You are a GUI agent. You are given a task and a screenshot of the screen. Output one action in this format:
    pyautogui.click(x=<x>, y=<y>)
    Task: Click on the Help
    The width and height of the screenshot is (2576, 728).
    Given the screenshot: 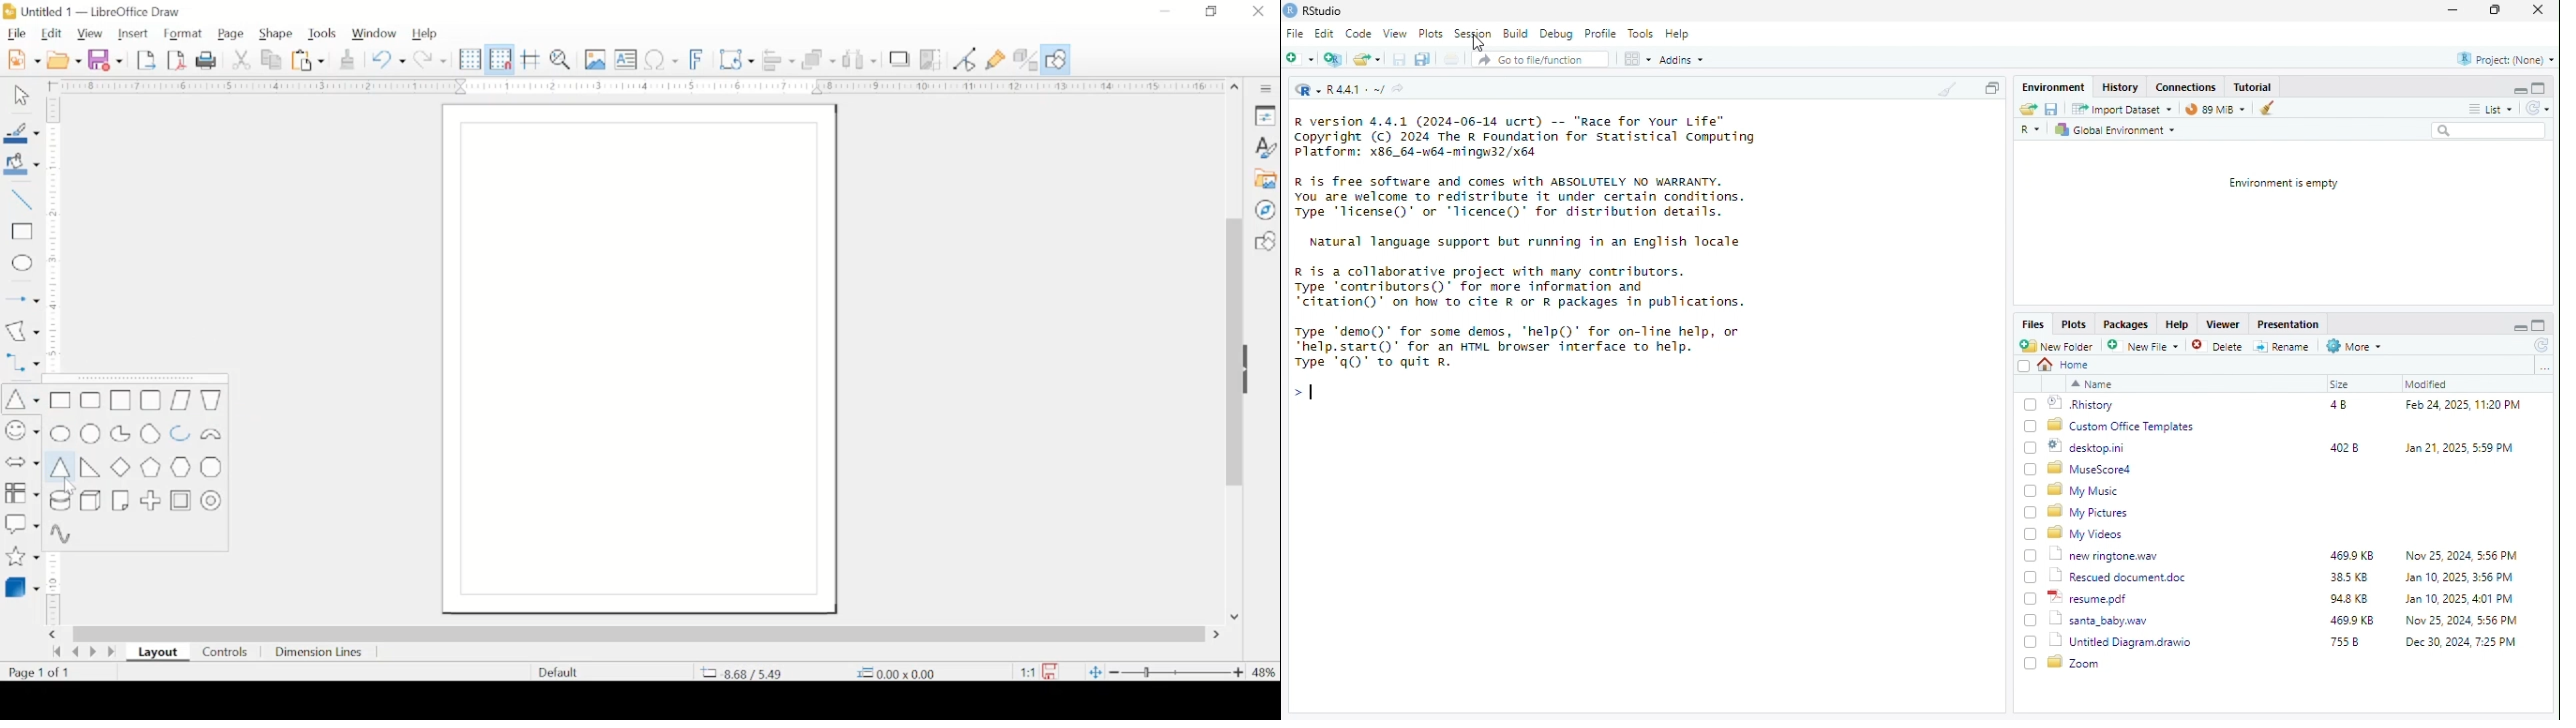 What is the action you would take?
    pyautogui.click(x=1679, y=34)
    